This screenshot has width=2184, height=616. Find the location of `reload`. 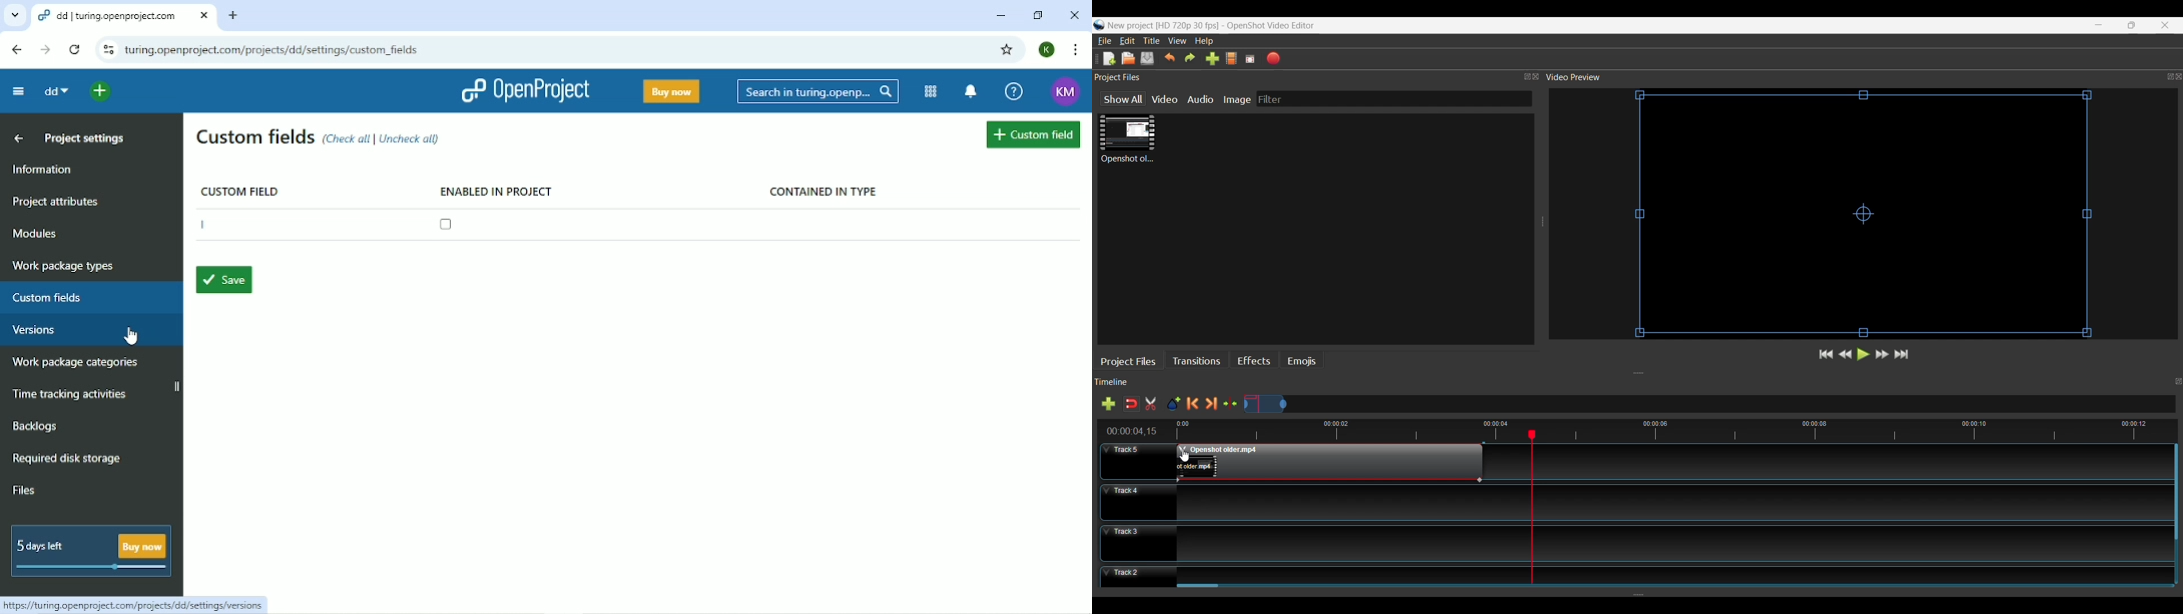

reload is located at coordinates (73, 48).